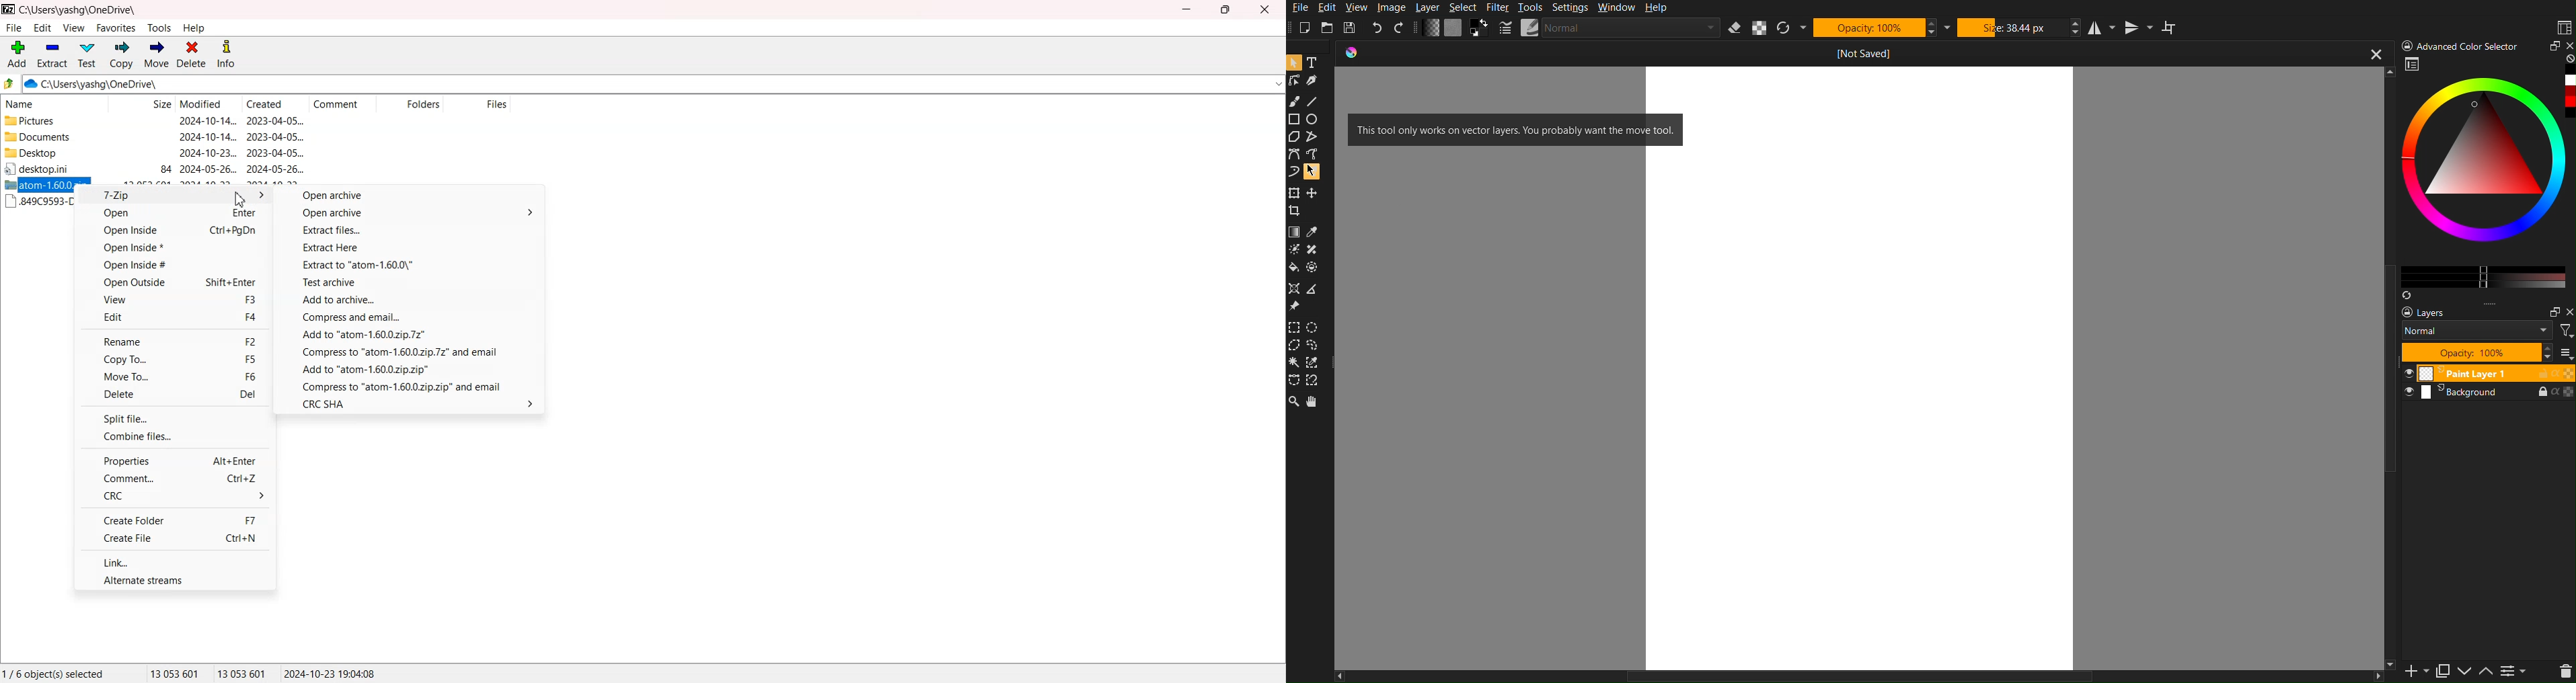  Describe the element at coordinates (1328, 26) in the screenshot. I see `Open` at that location.